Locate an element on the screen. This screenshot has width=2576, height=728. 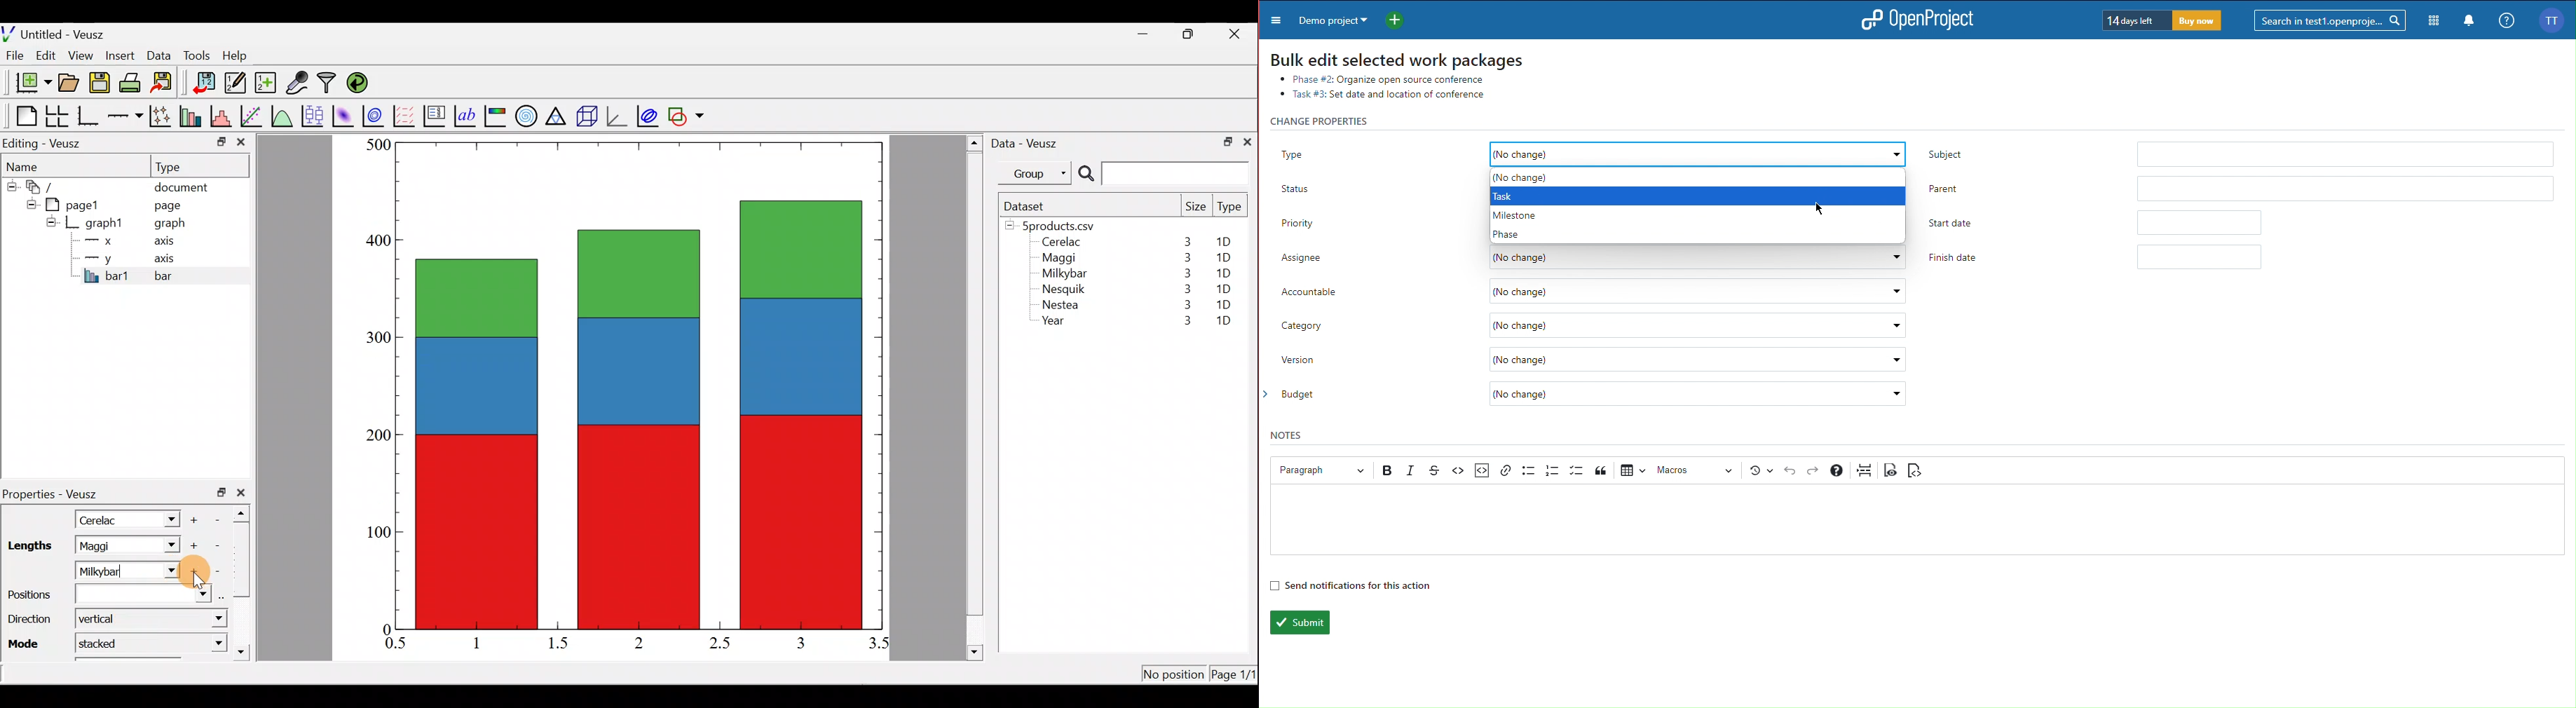
minimize is located at coordinates (1150, 33).